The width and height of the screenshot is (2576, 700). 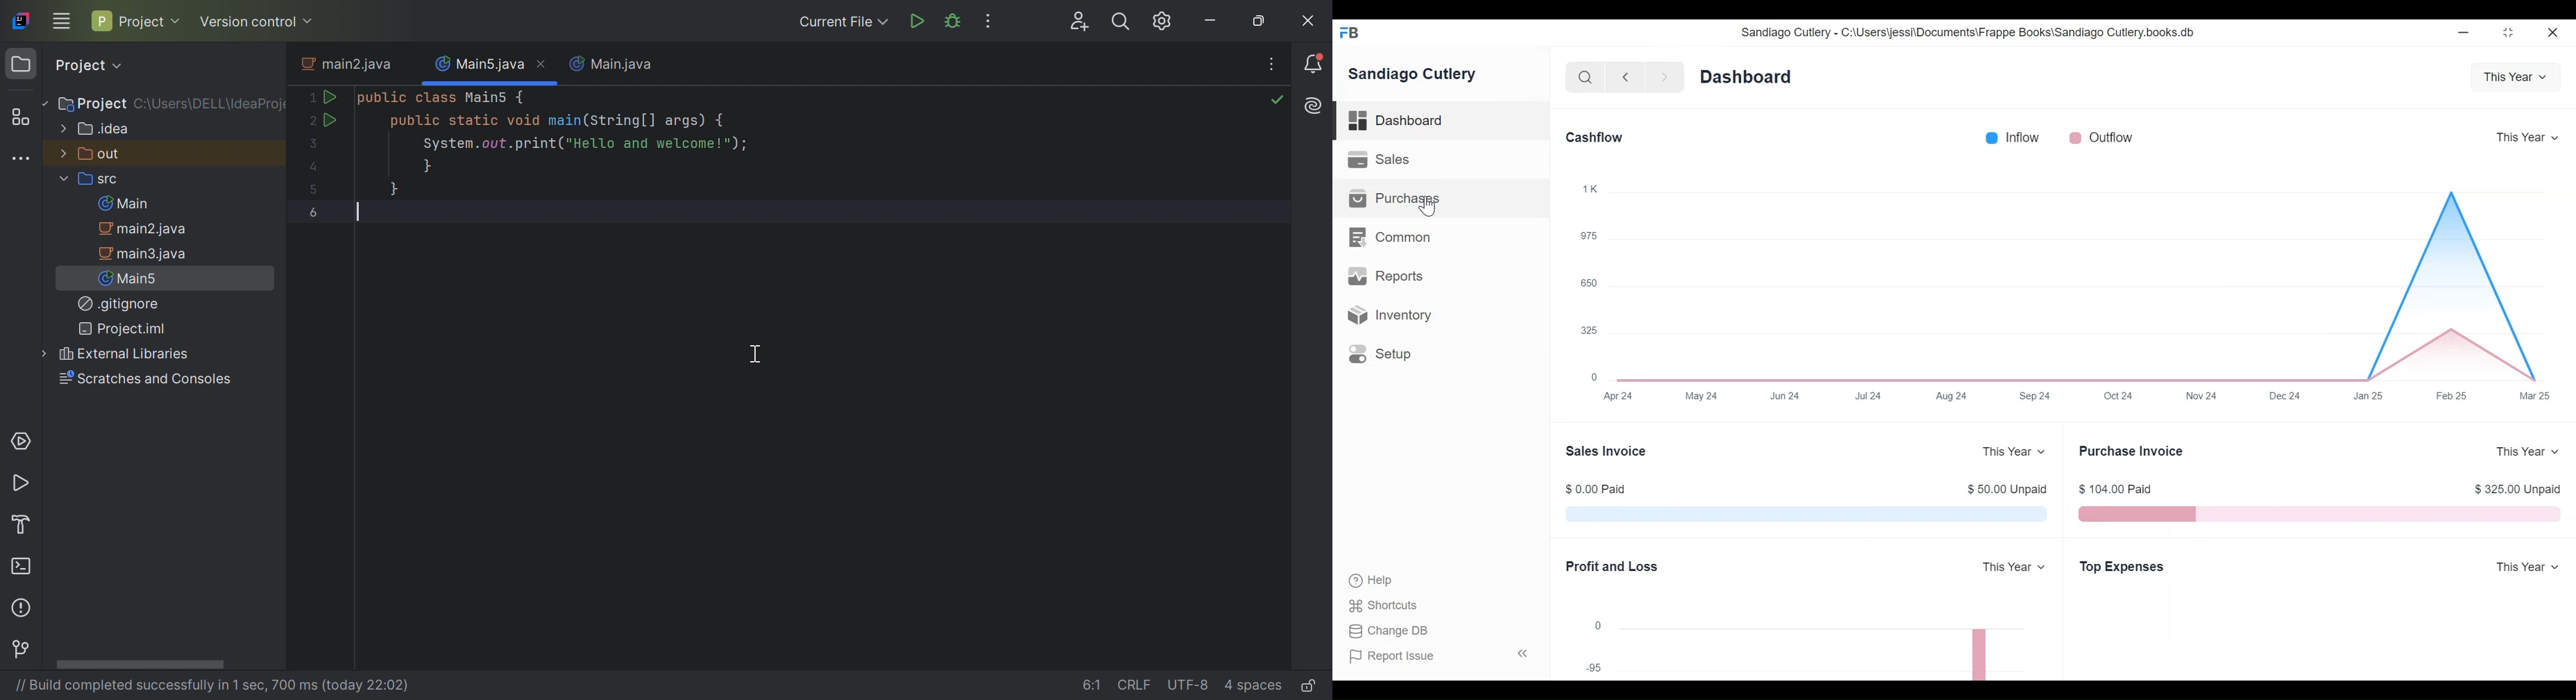 I want to click on cursor, so click(x=1426, y=205).